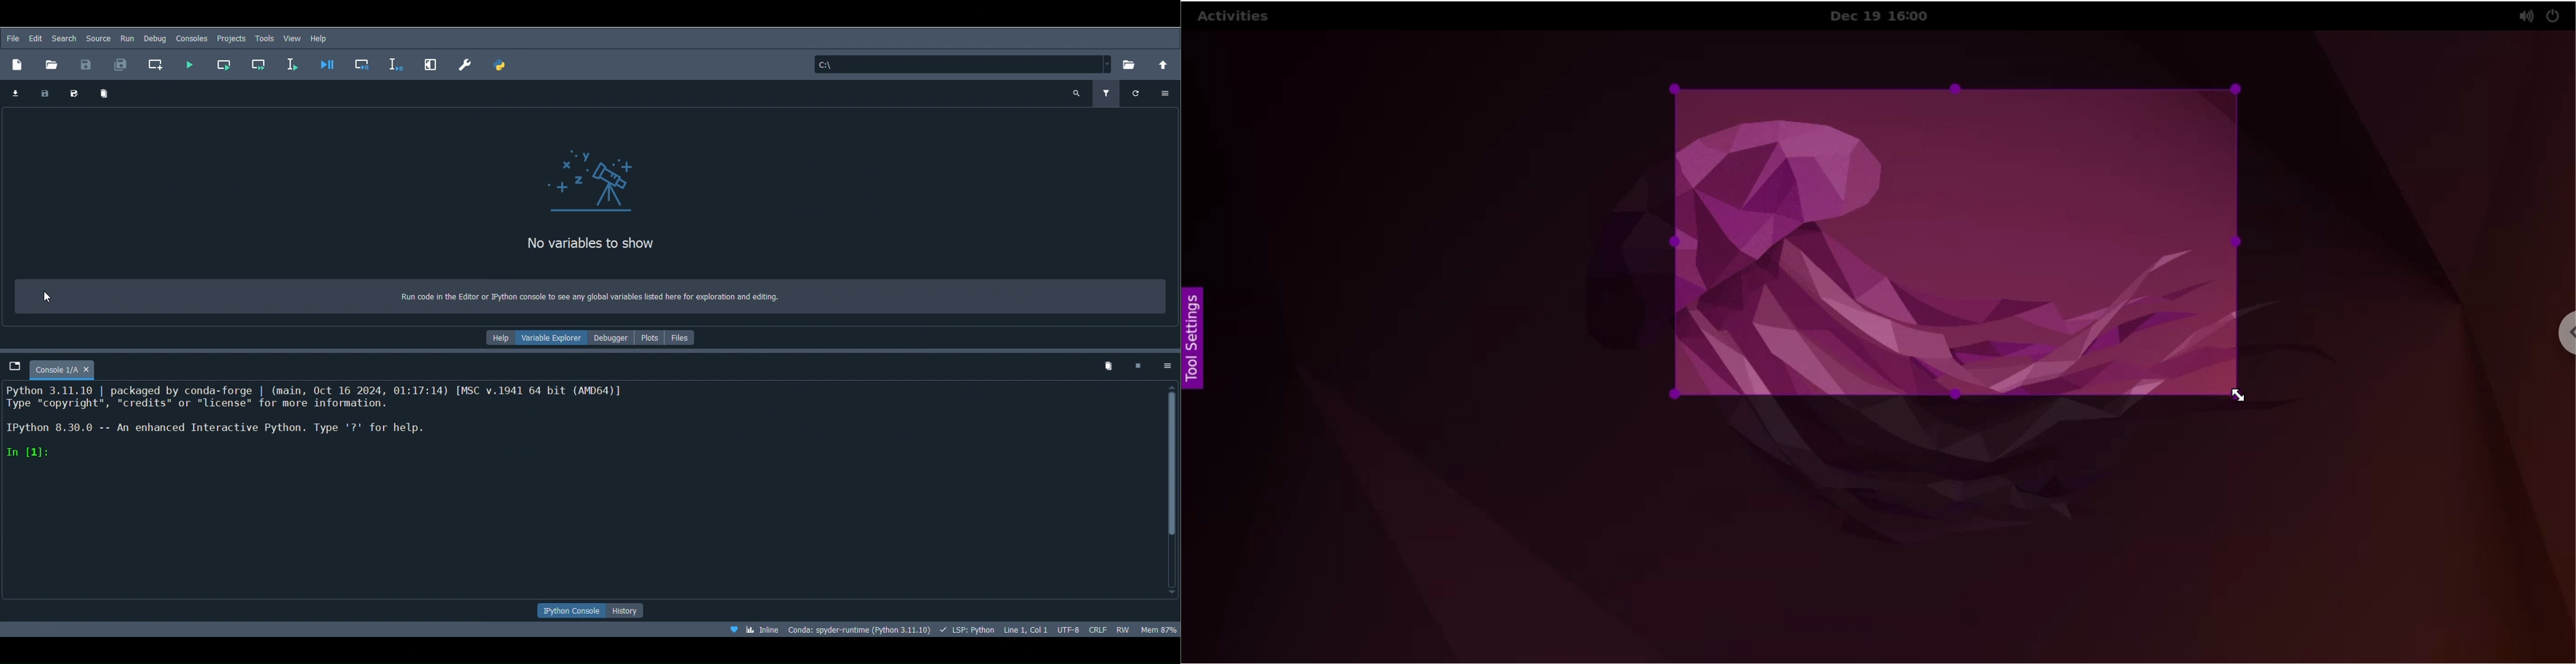  Describe the element at coordinates (1076, 91) in the screenshot. I see `Search variable names and types (Ctrl + F)` at that location.